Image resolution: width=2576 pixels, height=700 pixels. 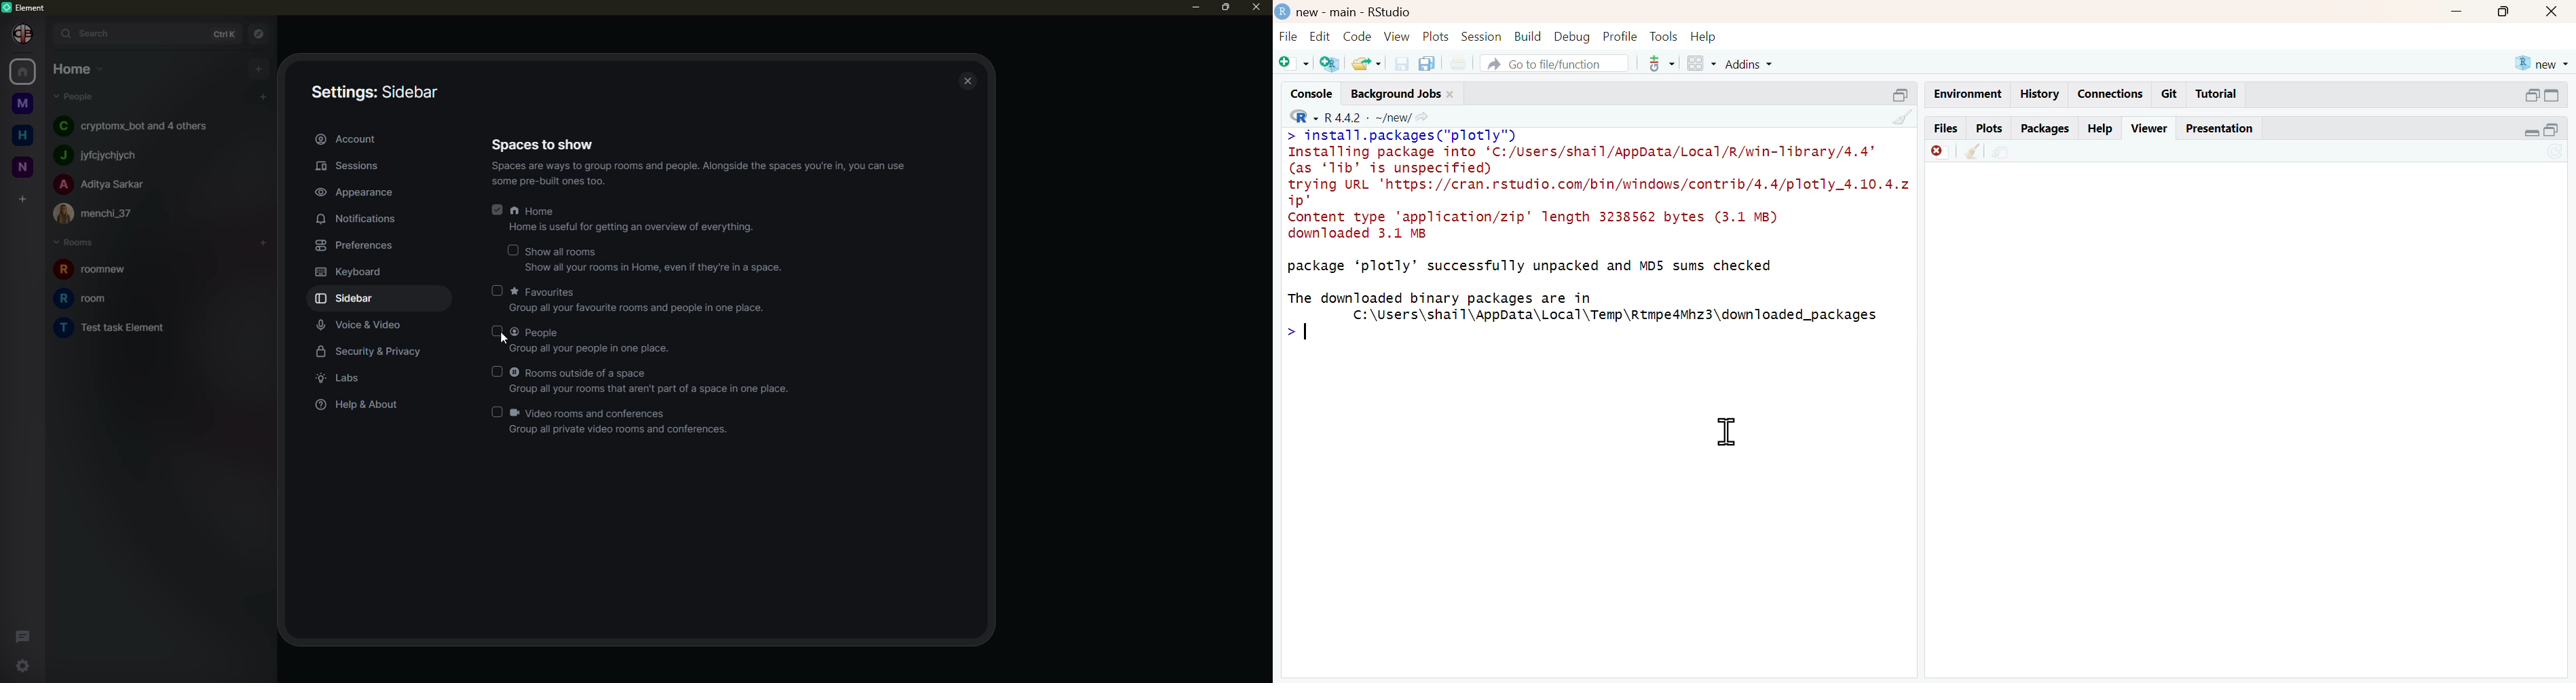 What do you see at coordinates (1700, 63) in the screenshot?
I see `workspace panes` at bounding box center [1700, 63].